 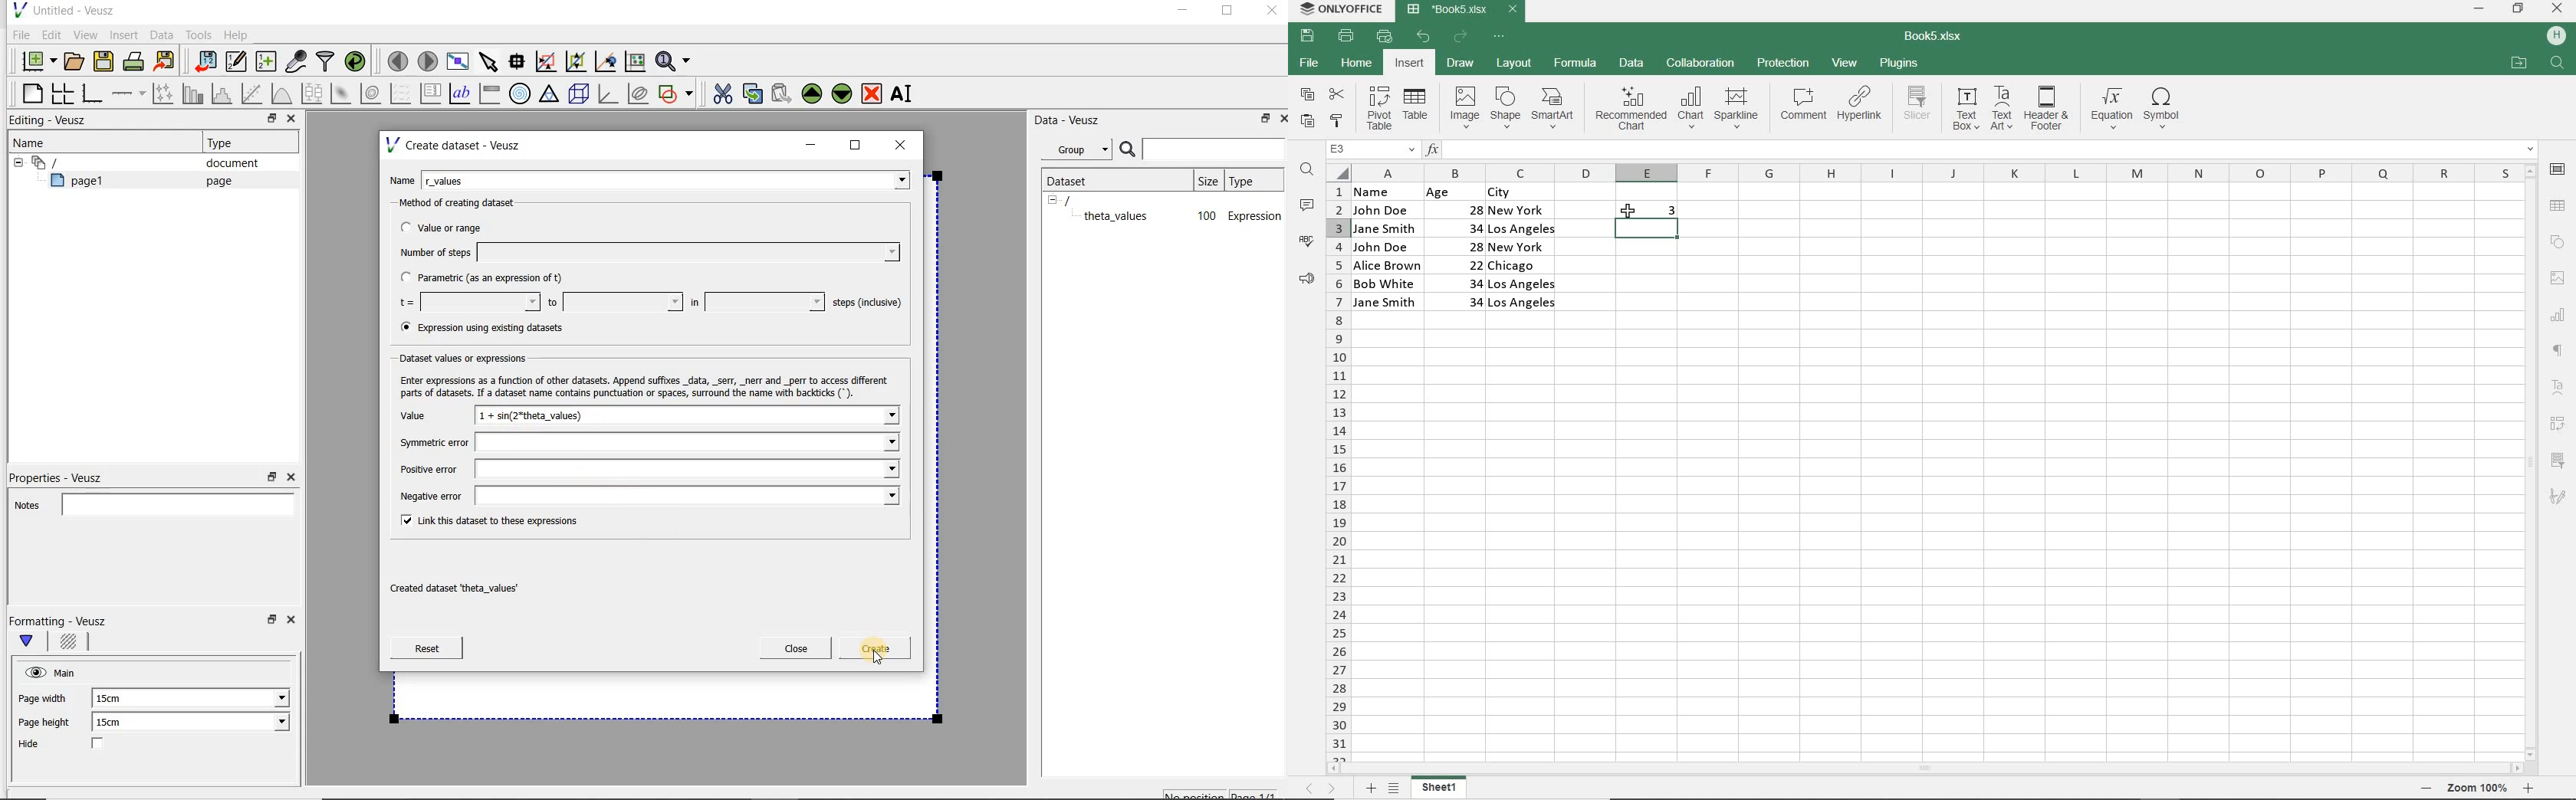 I want to click on in , so click(x=755, y=302).